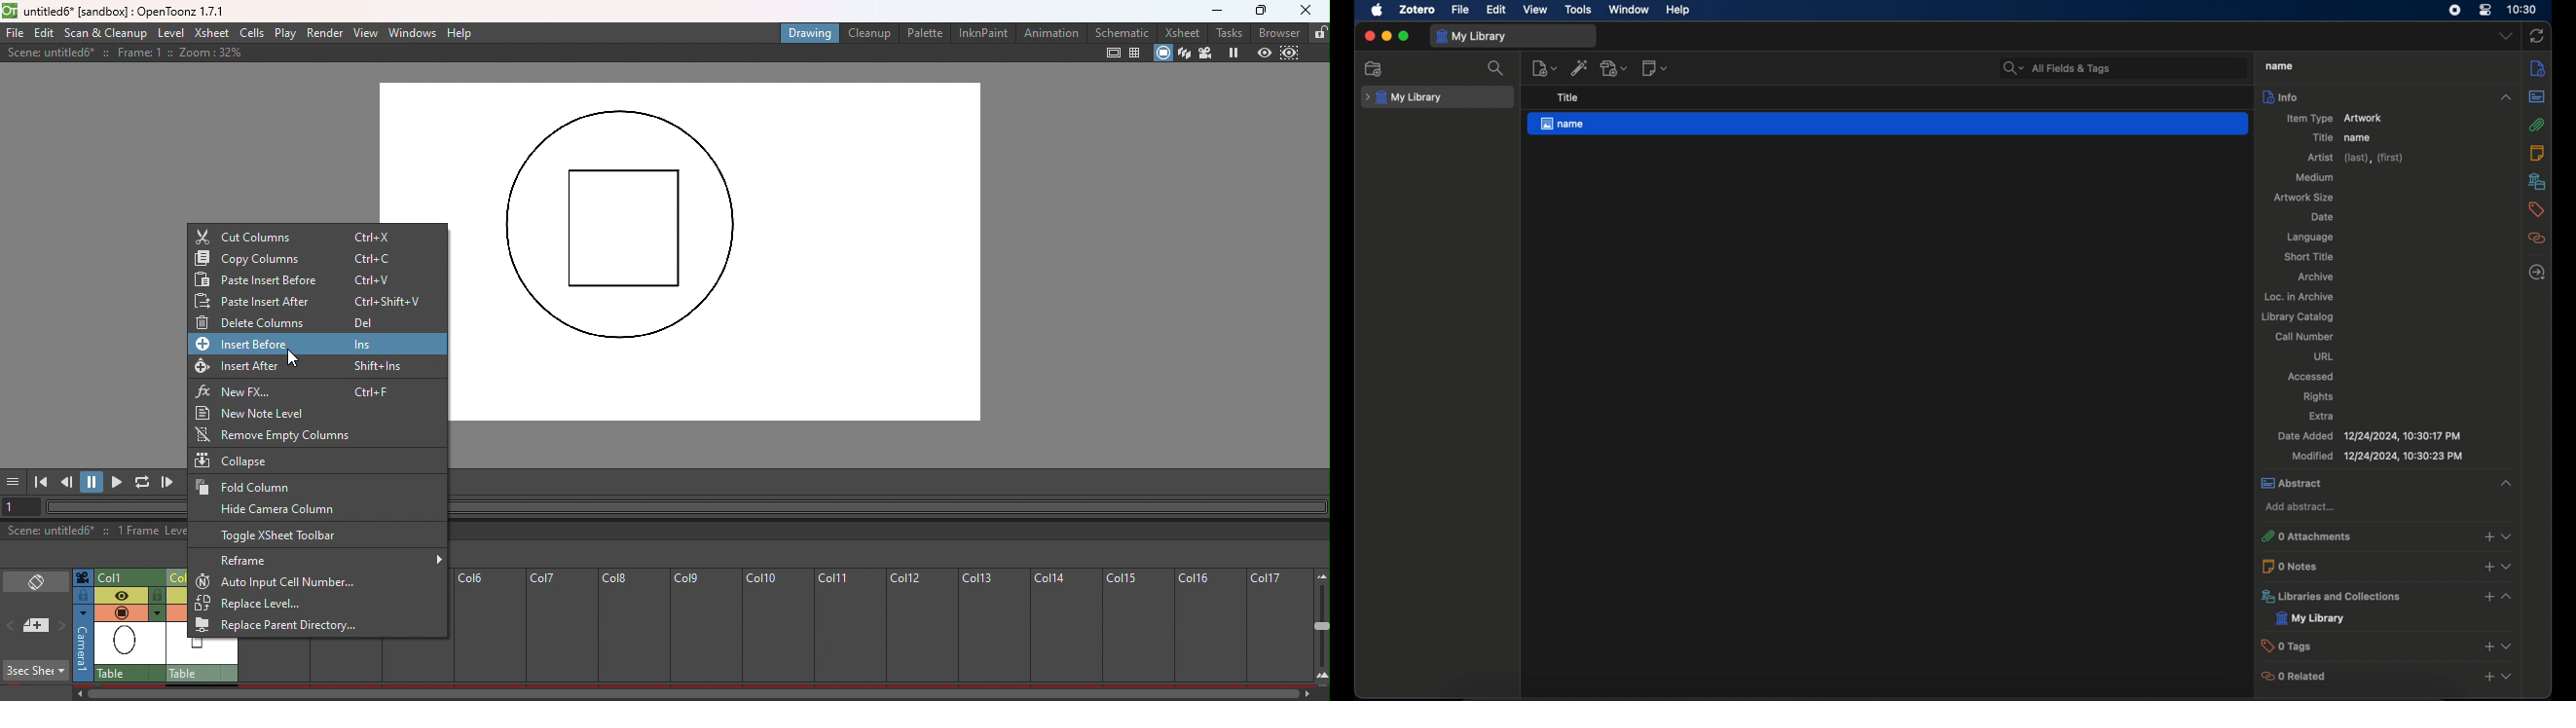  Describe the element at coordinates (288, 322) in the screenshot. I see `Delete columns` at that location.